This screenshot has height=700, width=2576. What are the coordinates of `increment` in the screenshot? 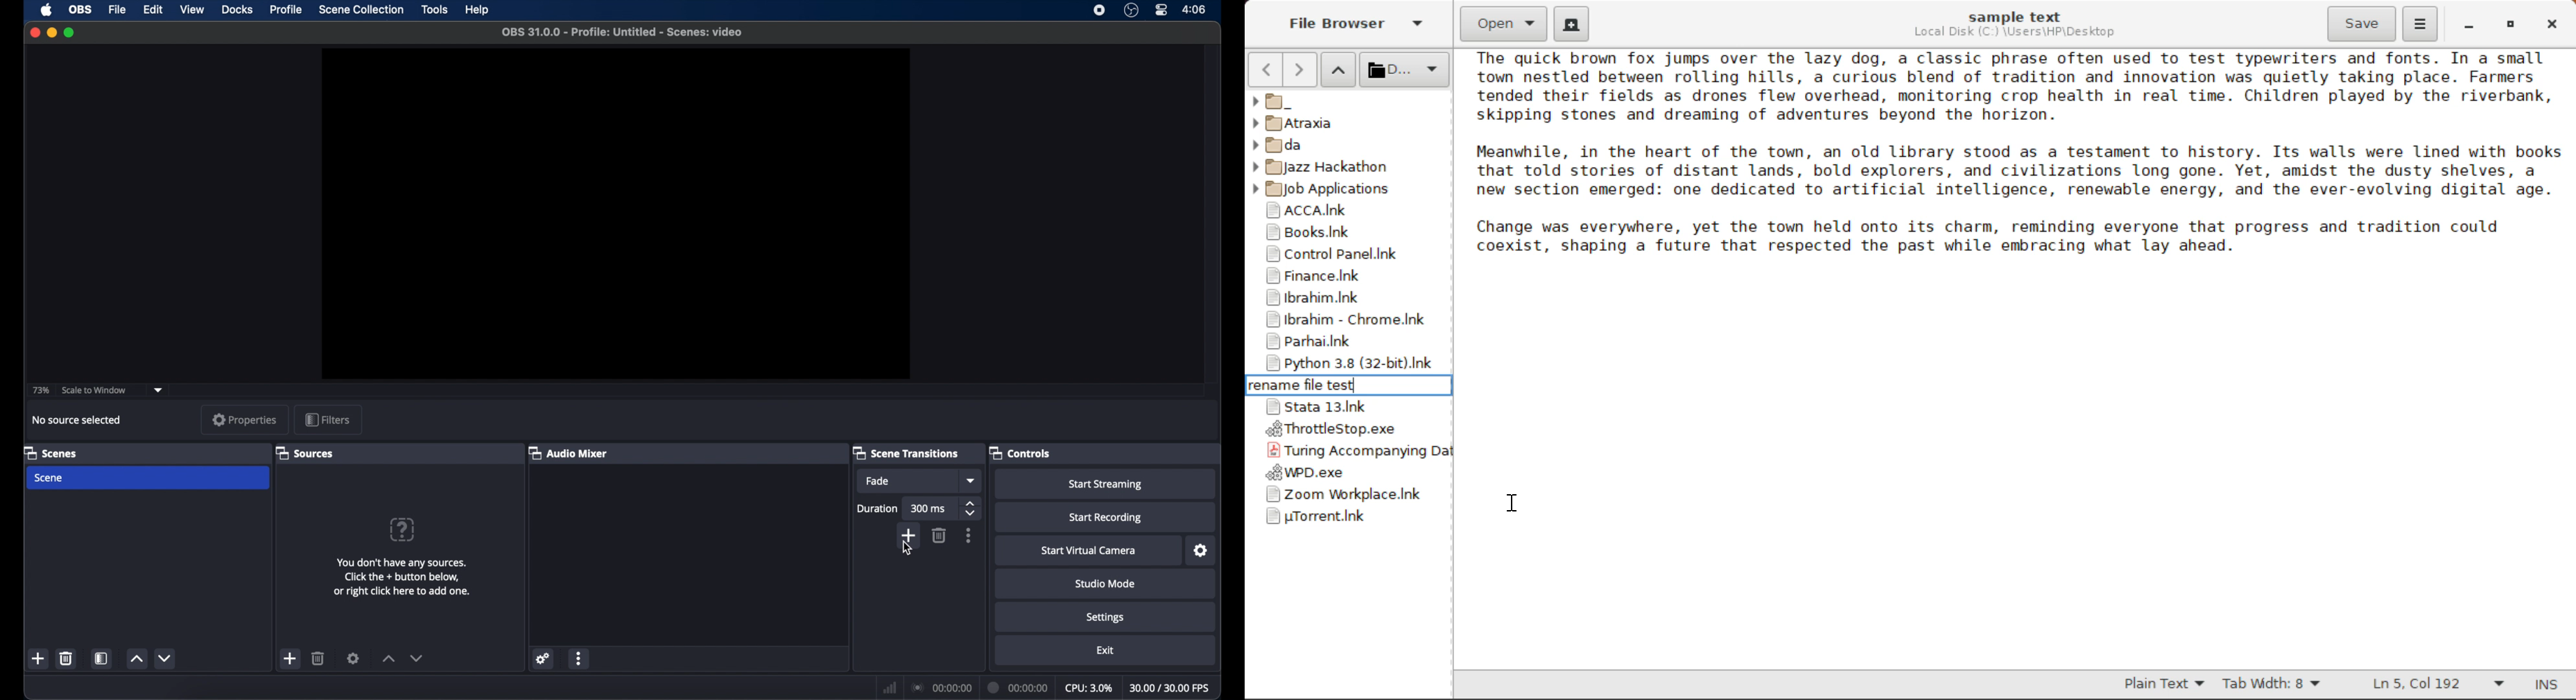 It's located at (388, 659).